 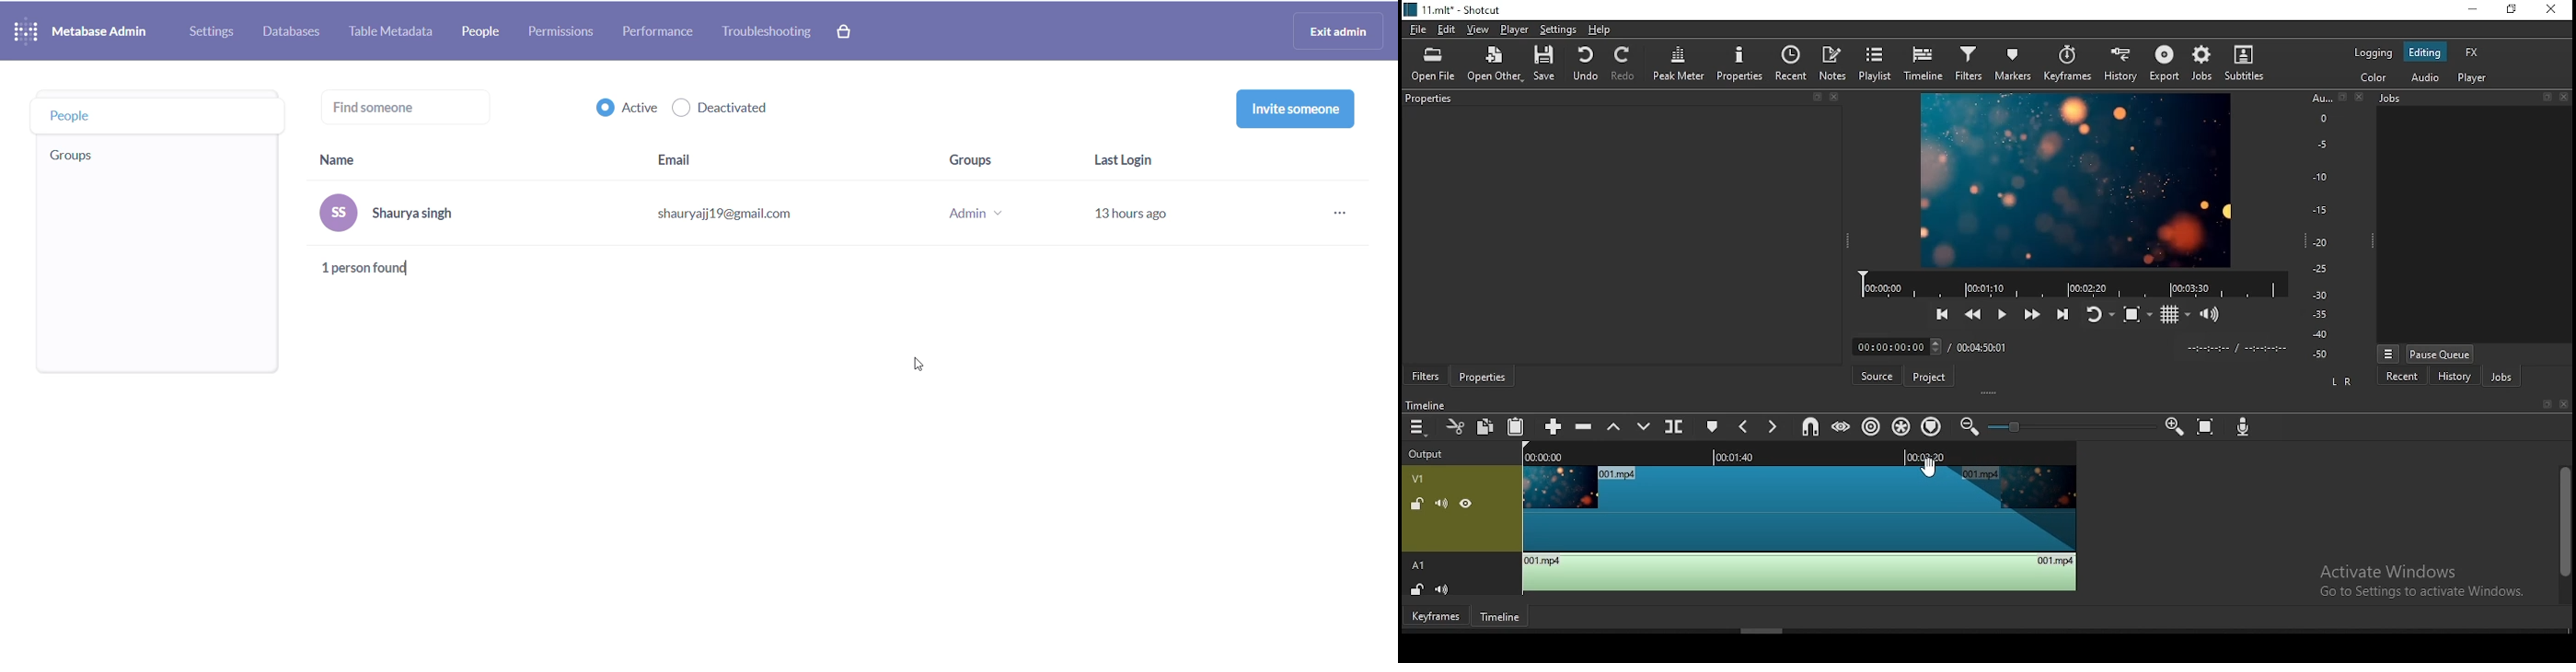 What do you see at coordinates (290, 31) in the screenshot?
I see `database` at bounding box center [290, 31].